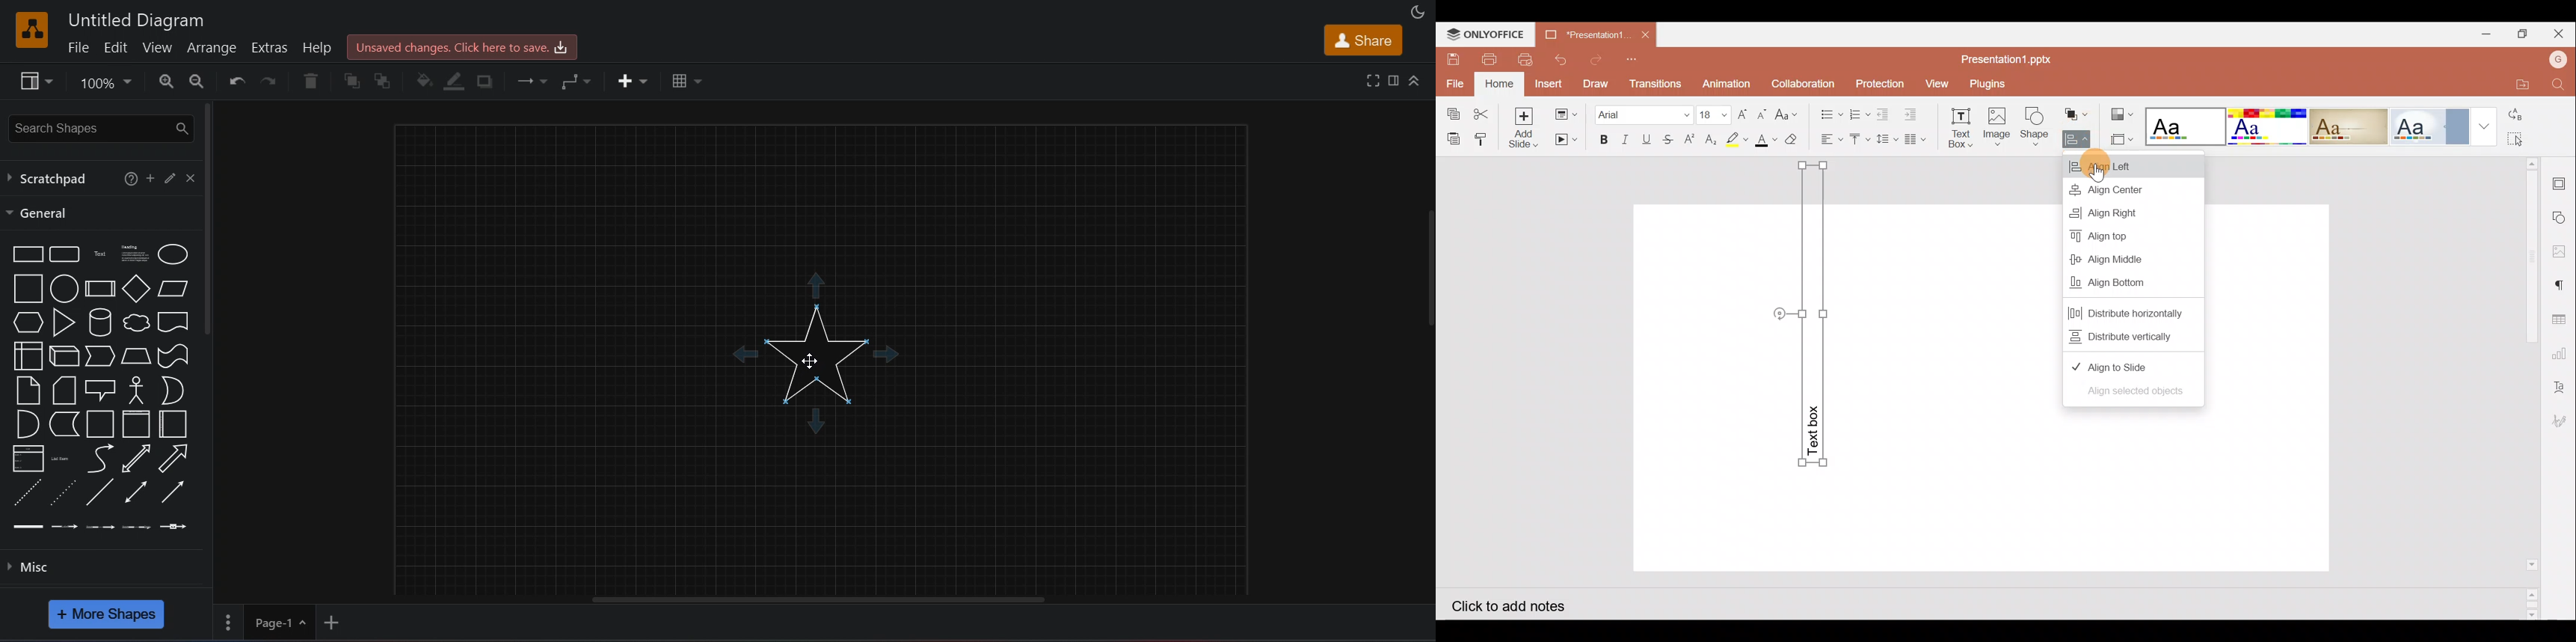 The height and width of the screenshot is (644, 2576). I want to click on Redo, so click(1597, 59).